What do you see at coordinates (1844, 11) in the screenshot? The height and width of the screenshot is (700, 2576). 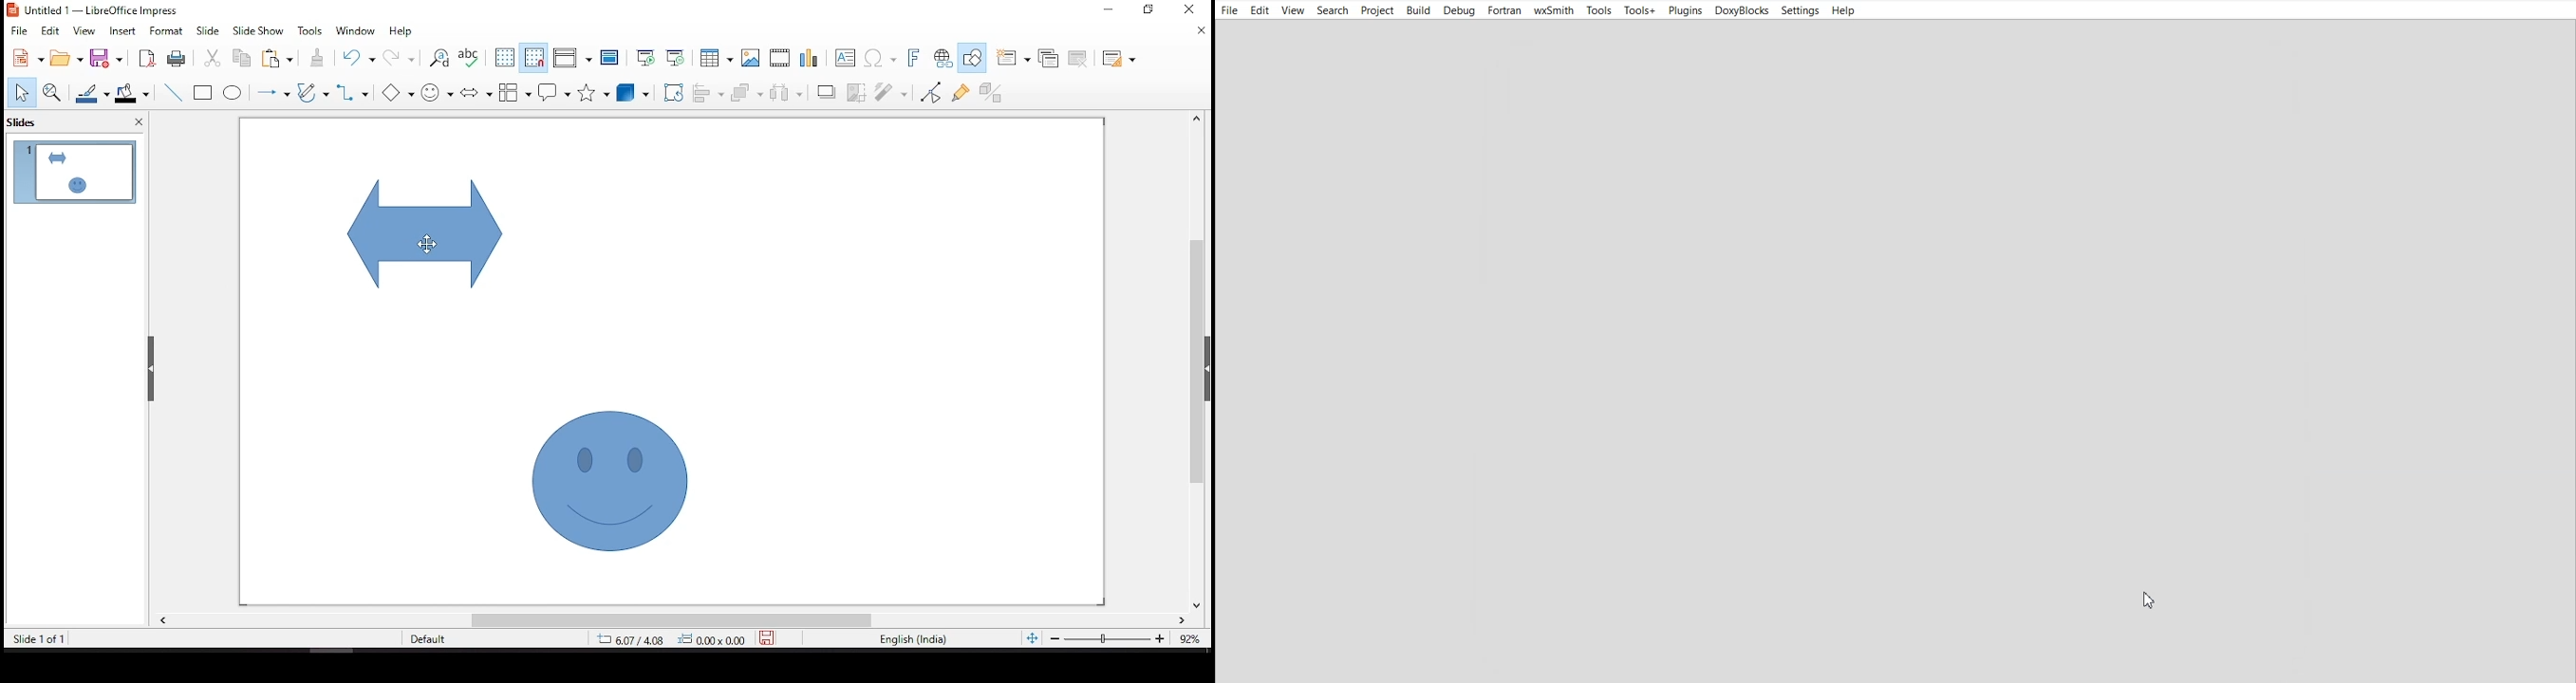 I see `Help` at bounding box center [1844, 11].